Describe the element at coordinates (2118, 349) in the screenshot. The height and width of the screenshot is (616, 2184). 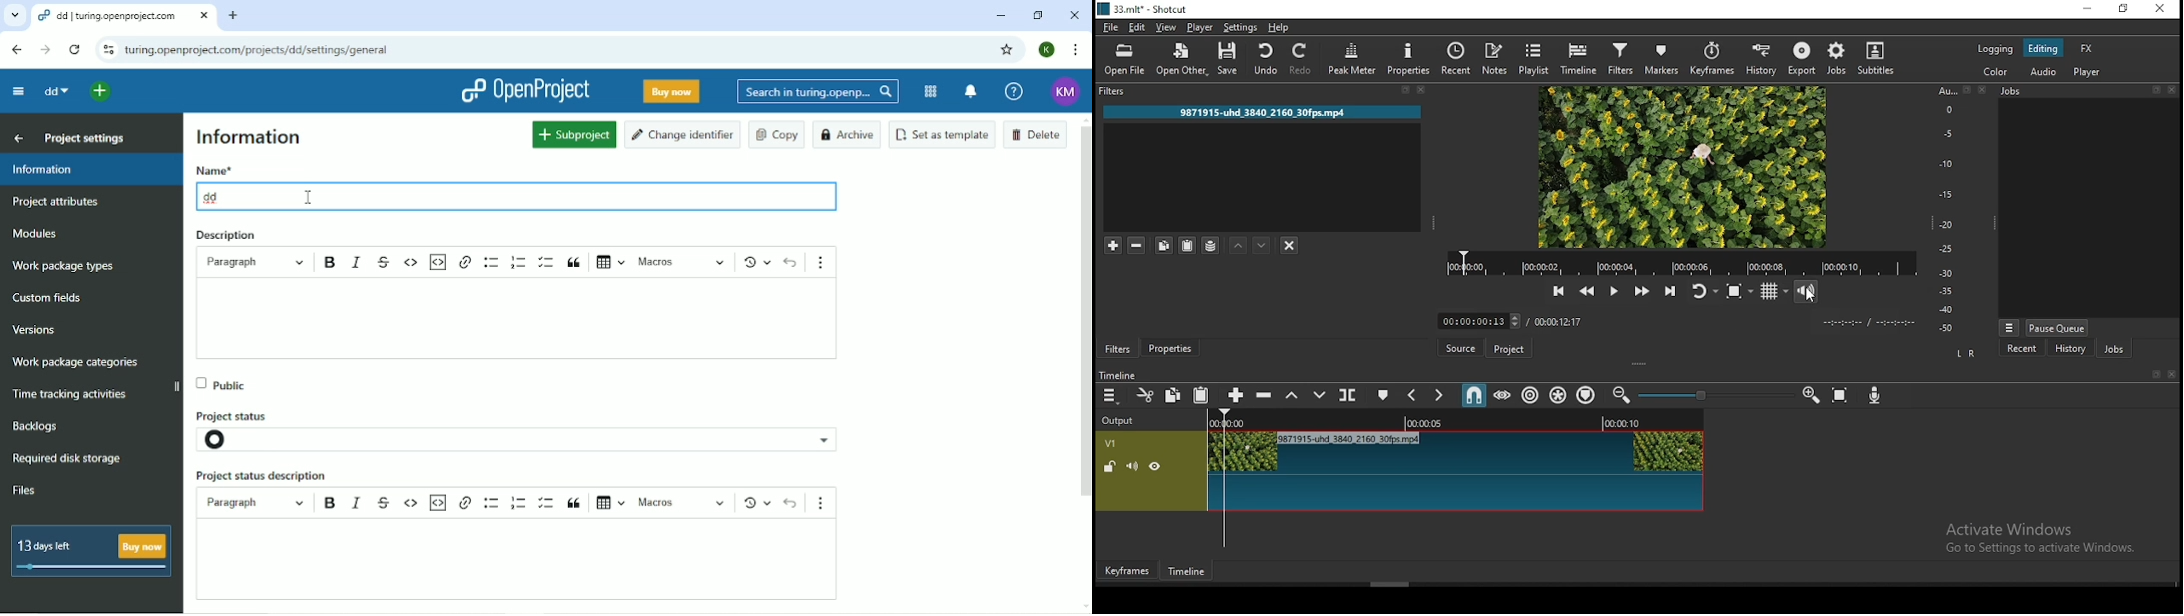
I see `jobs` at that location.